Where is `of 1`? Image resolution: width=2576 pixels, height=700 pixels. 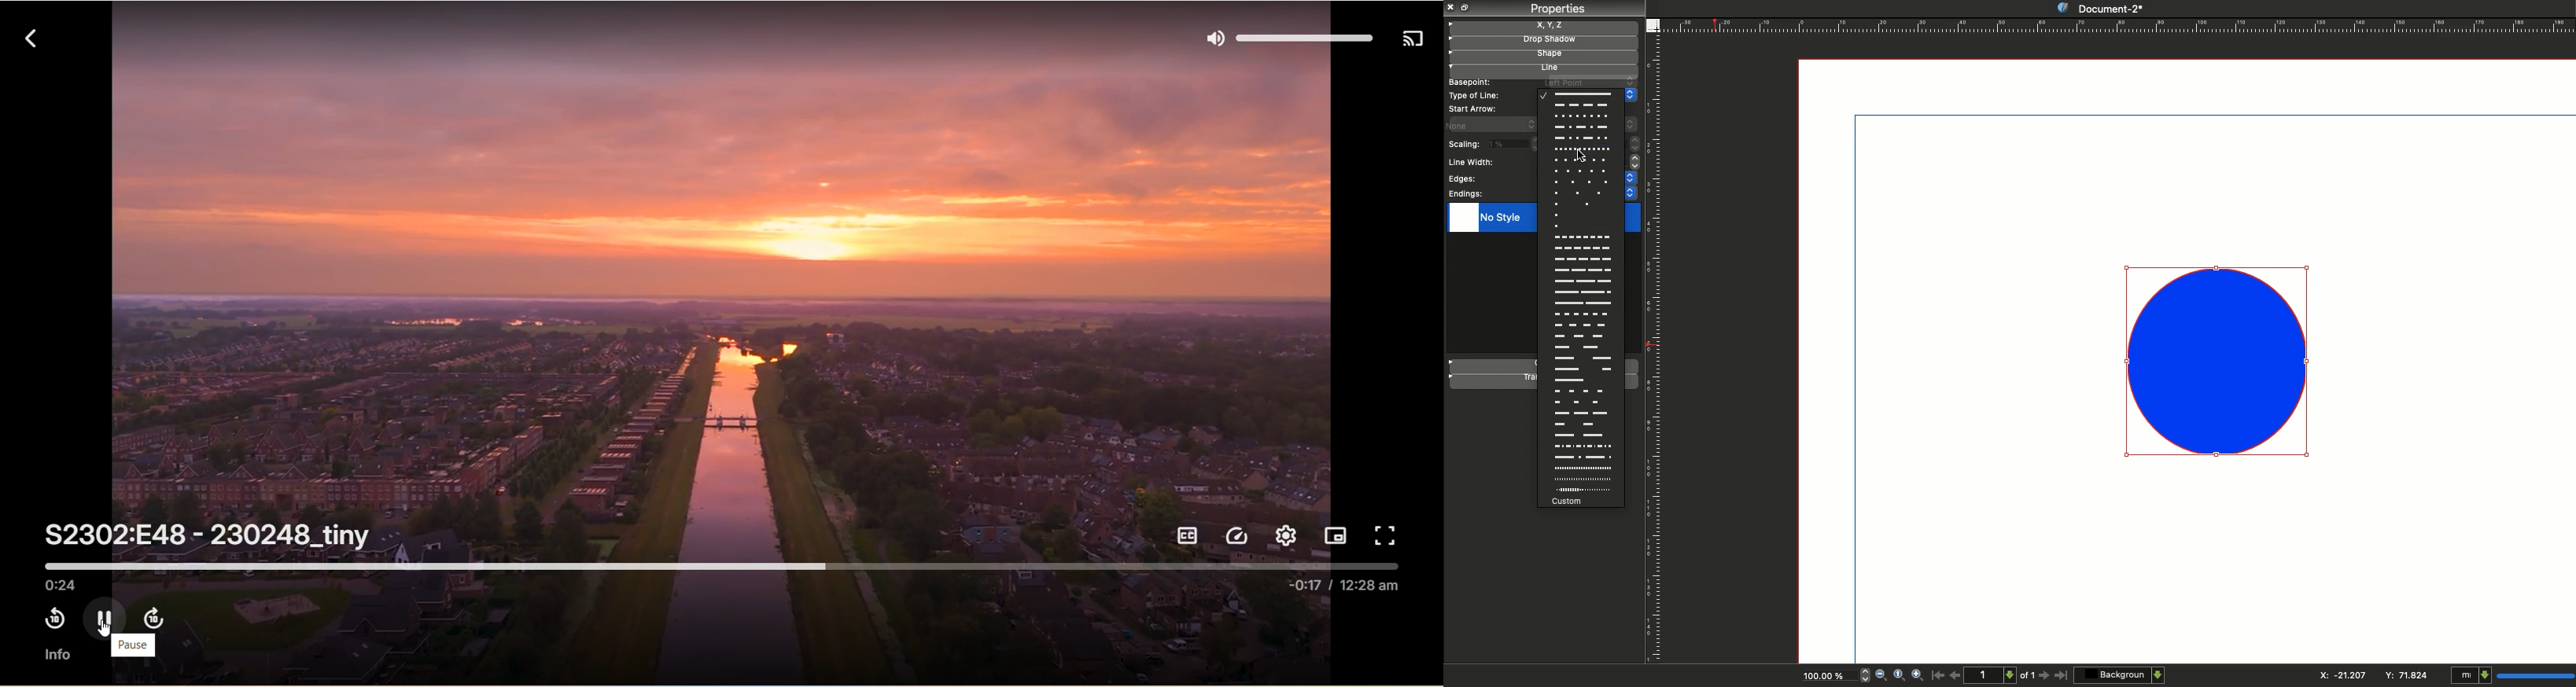
of 1 is located at coordinates (2028, 678).